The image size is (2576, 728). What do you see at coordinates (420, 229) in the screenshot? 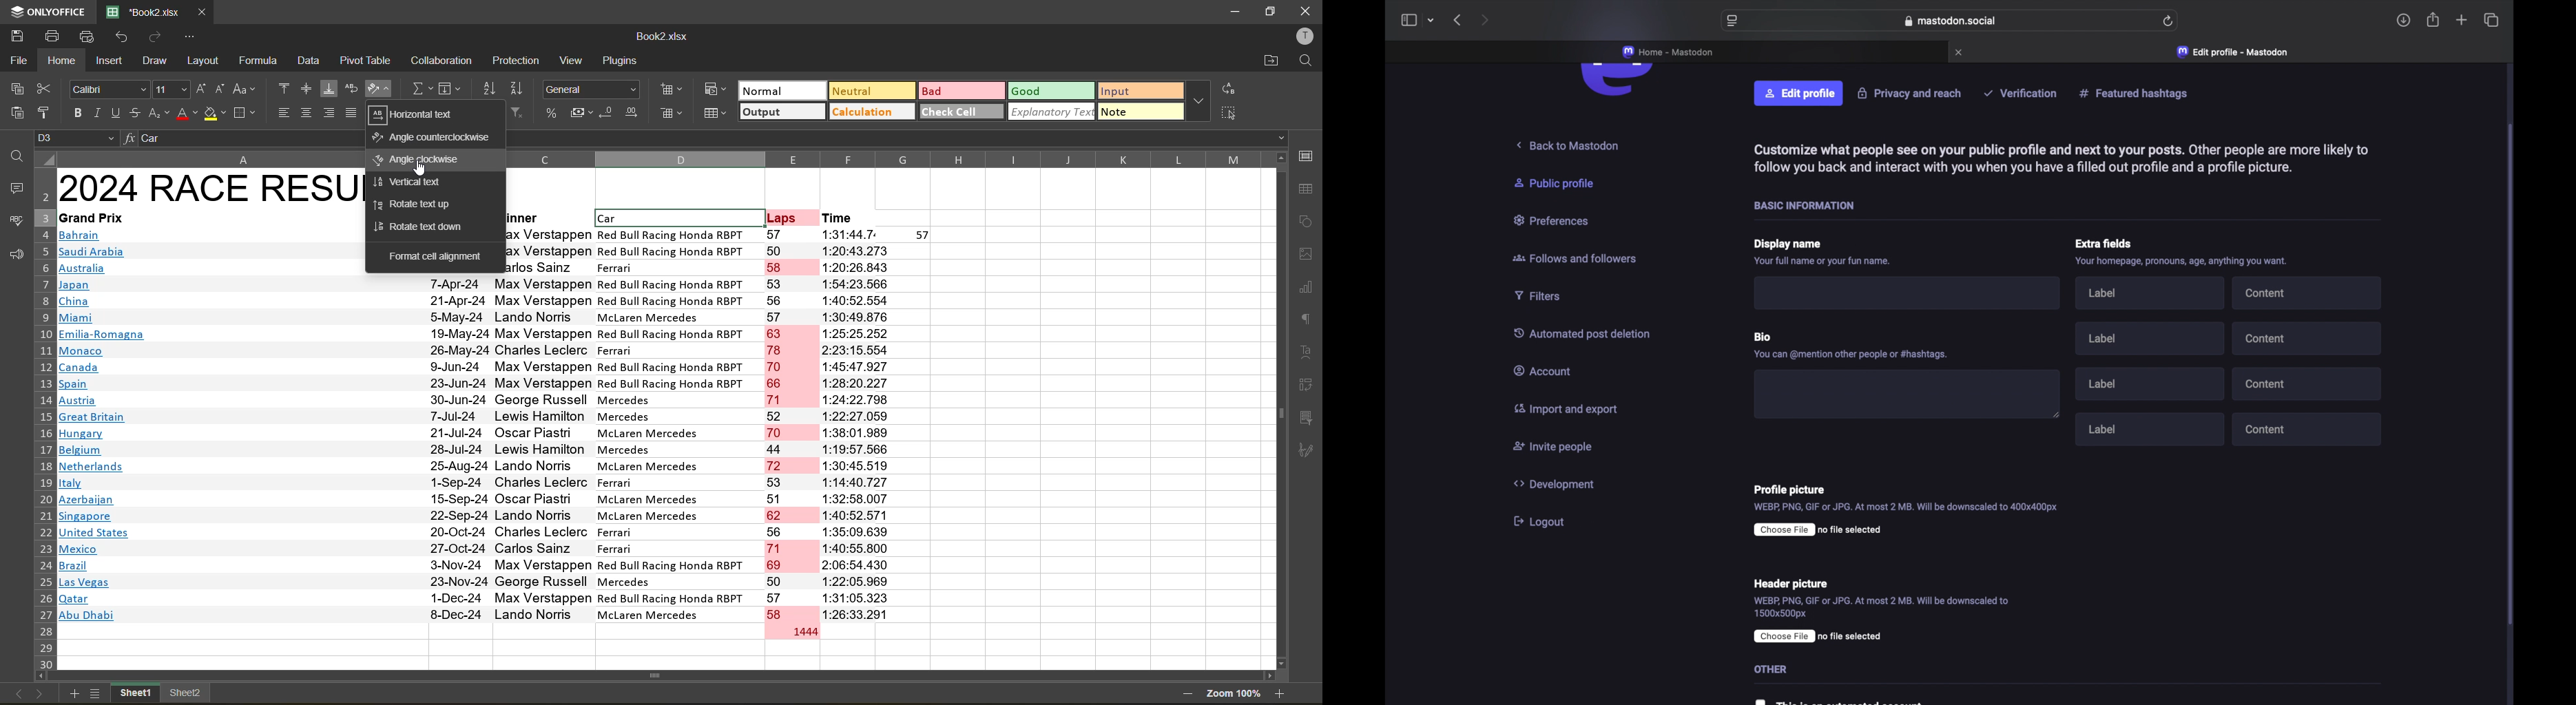
I see `rotate text down` at bounding box center [420, 229].